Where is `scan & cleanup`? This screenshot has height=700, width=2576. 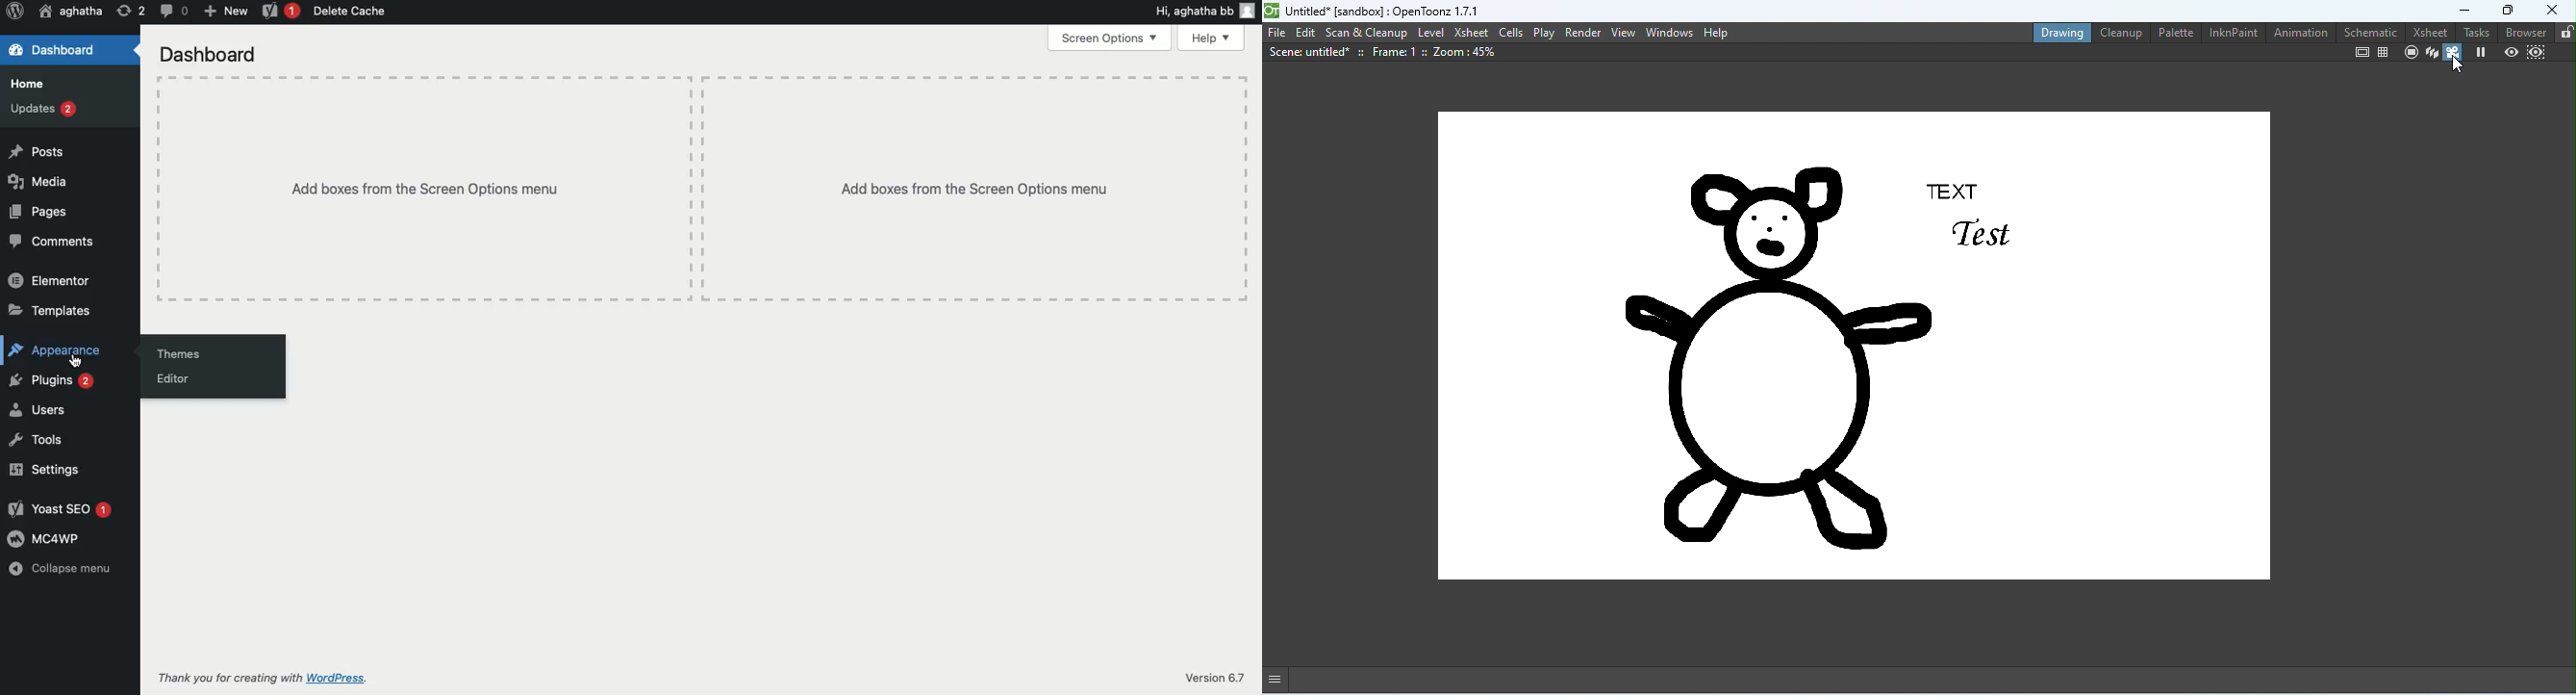 scan & cleanup is located at coordinates (1368, 33).